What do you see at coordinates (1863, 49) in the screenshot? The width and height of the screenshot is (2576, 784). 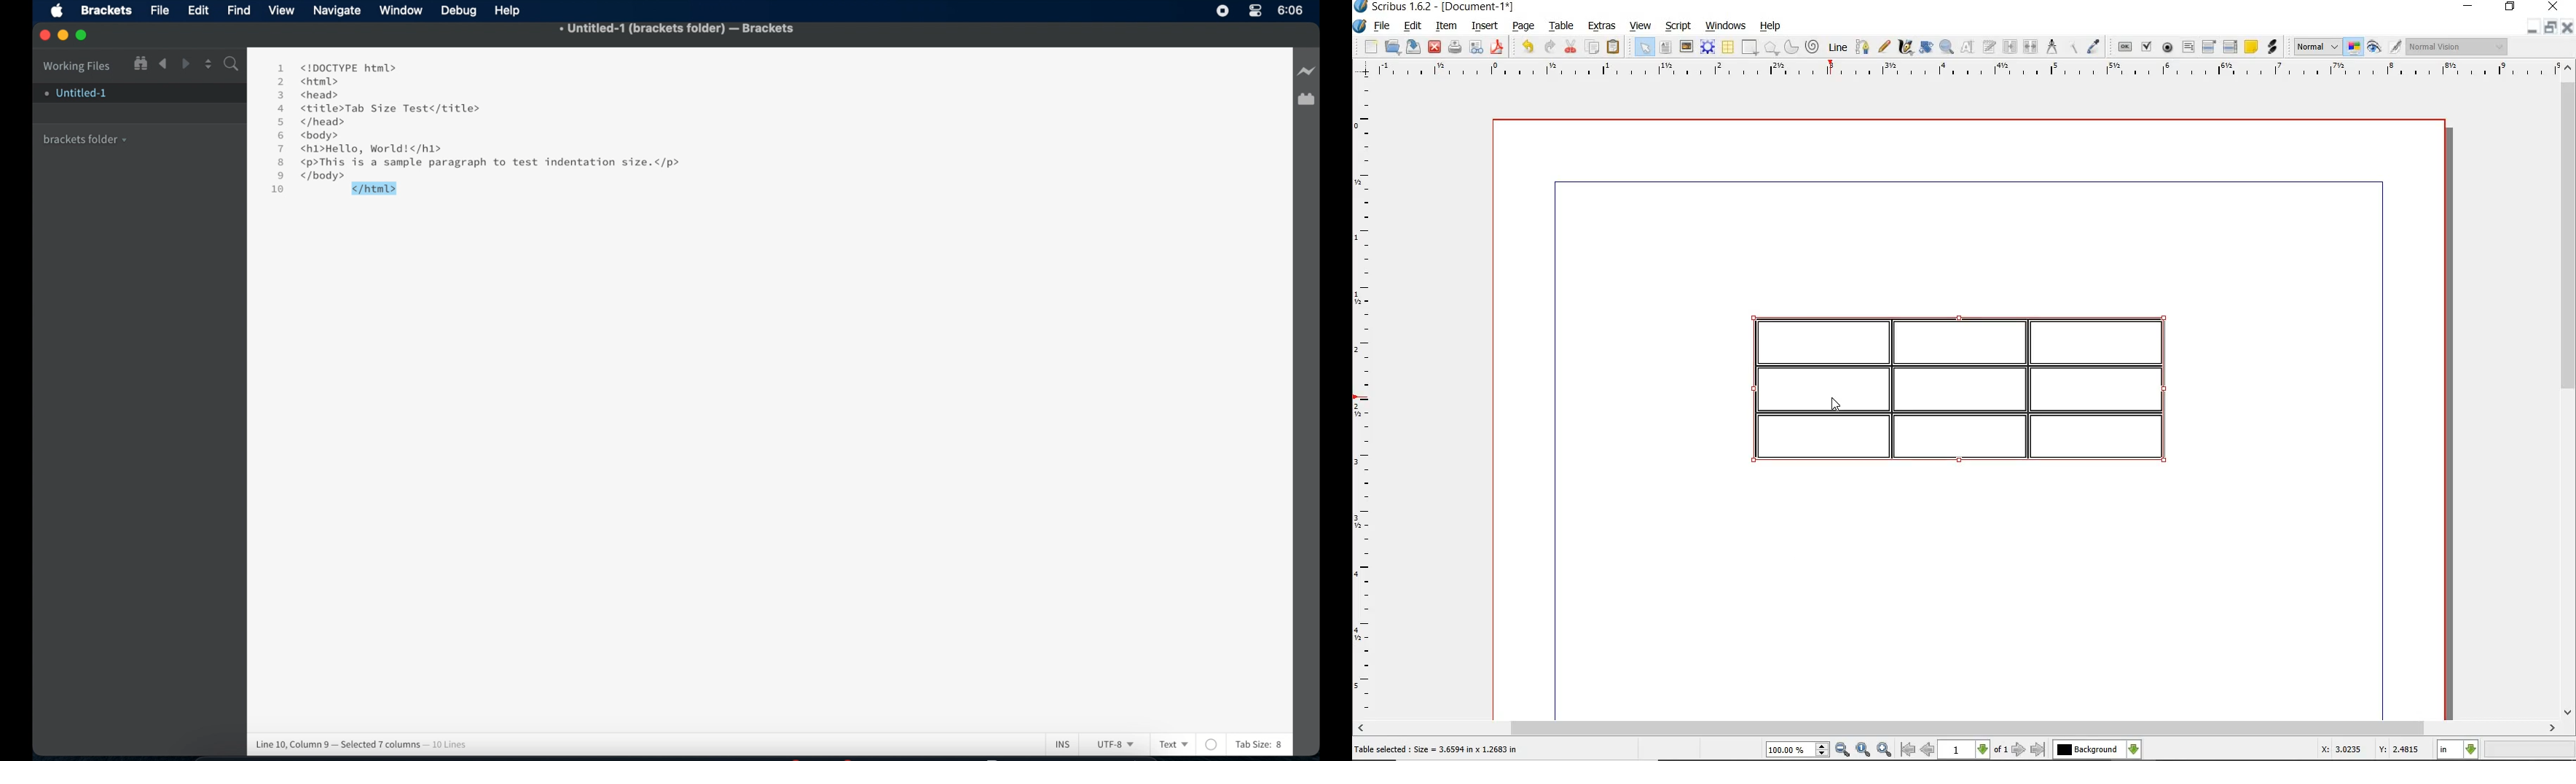 I see `bezier curve` at bounding box center [1863, 49].